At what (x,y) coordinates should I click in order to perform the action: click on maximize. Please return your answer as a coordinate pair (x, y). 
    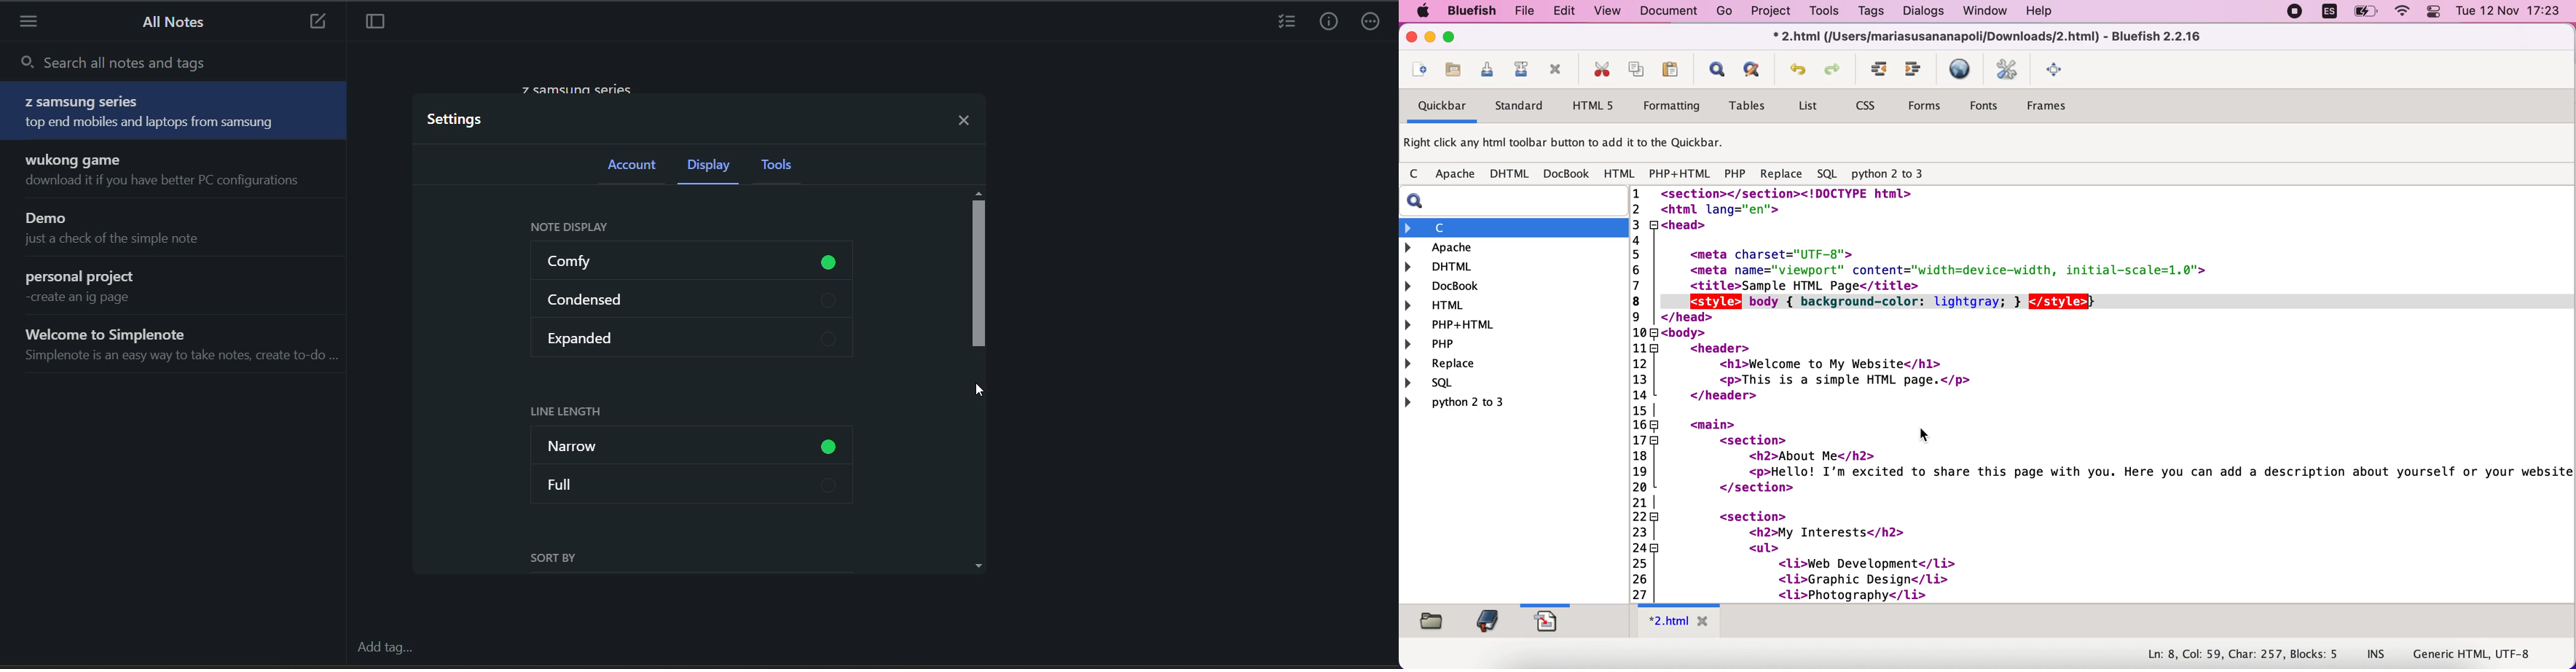
    Looking at the image, I should click on (1455, 39).